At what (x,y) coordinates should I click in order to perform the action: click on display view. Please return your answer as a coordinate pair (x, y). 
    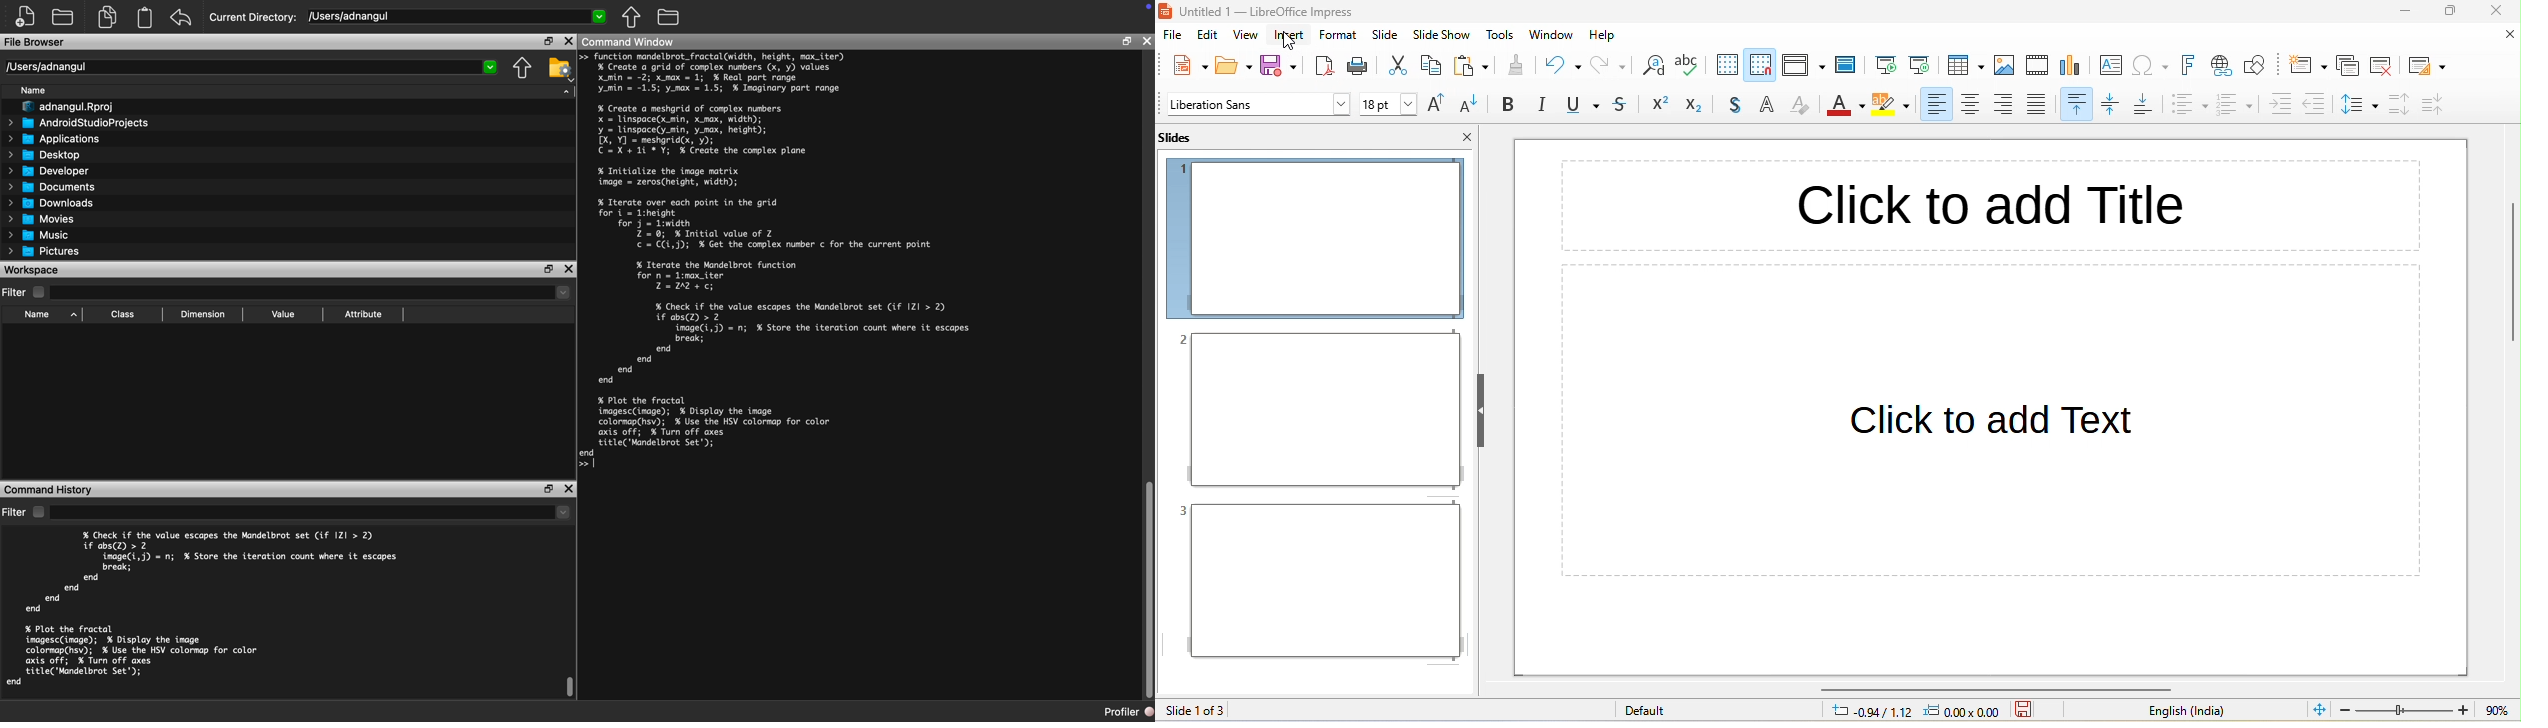
    Looking at the image, I should click on (1803, 65).